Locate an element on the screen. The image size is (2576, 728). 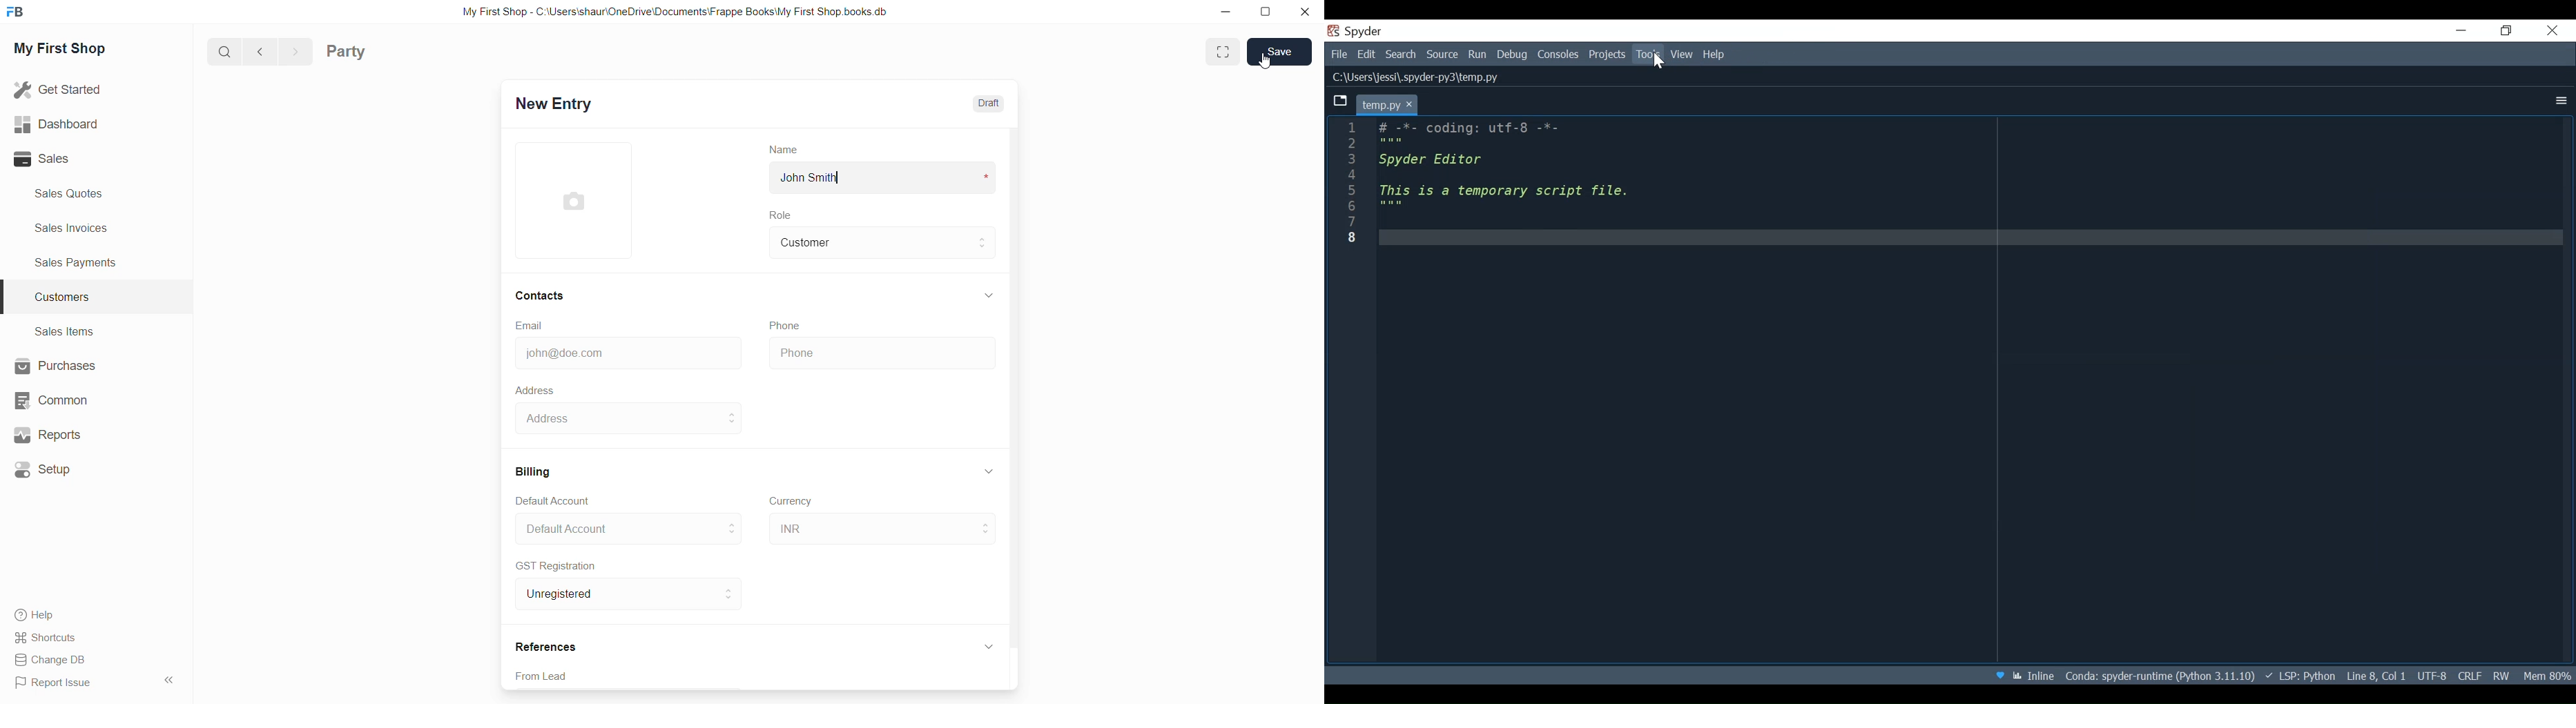
hide billings is located at coordinates (988, 471).